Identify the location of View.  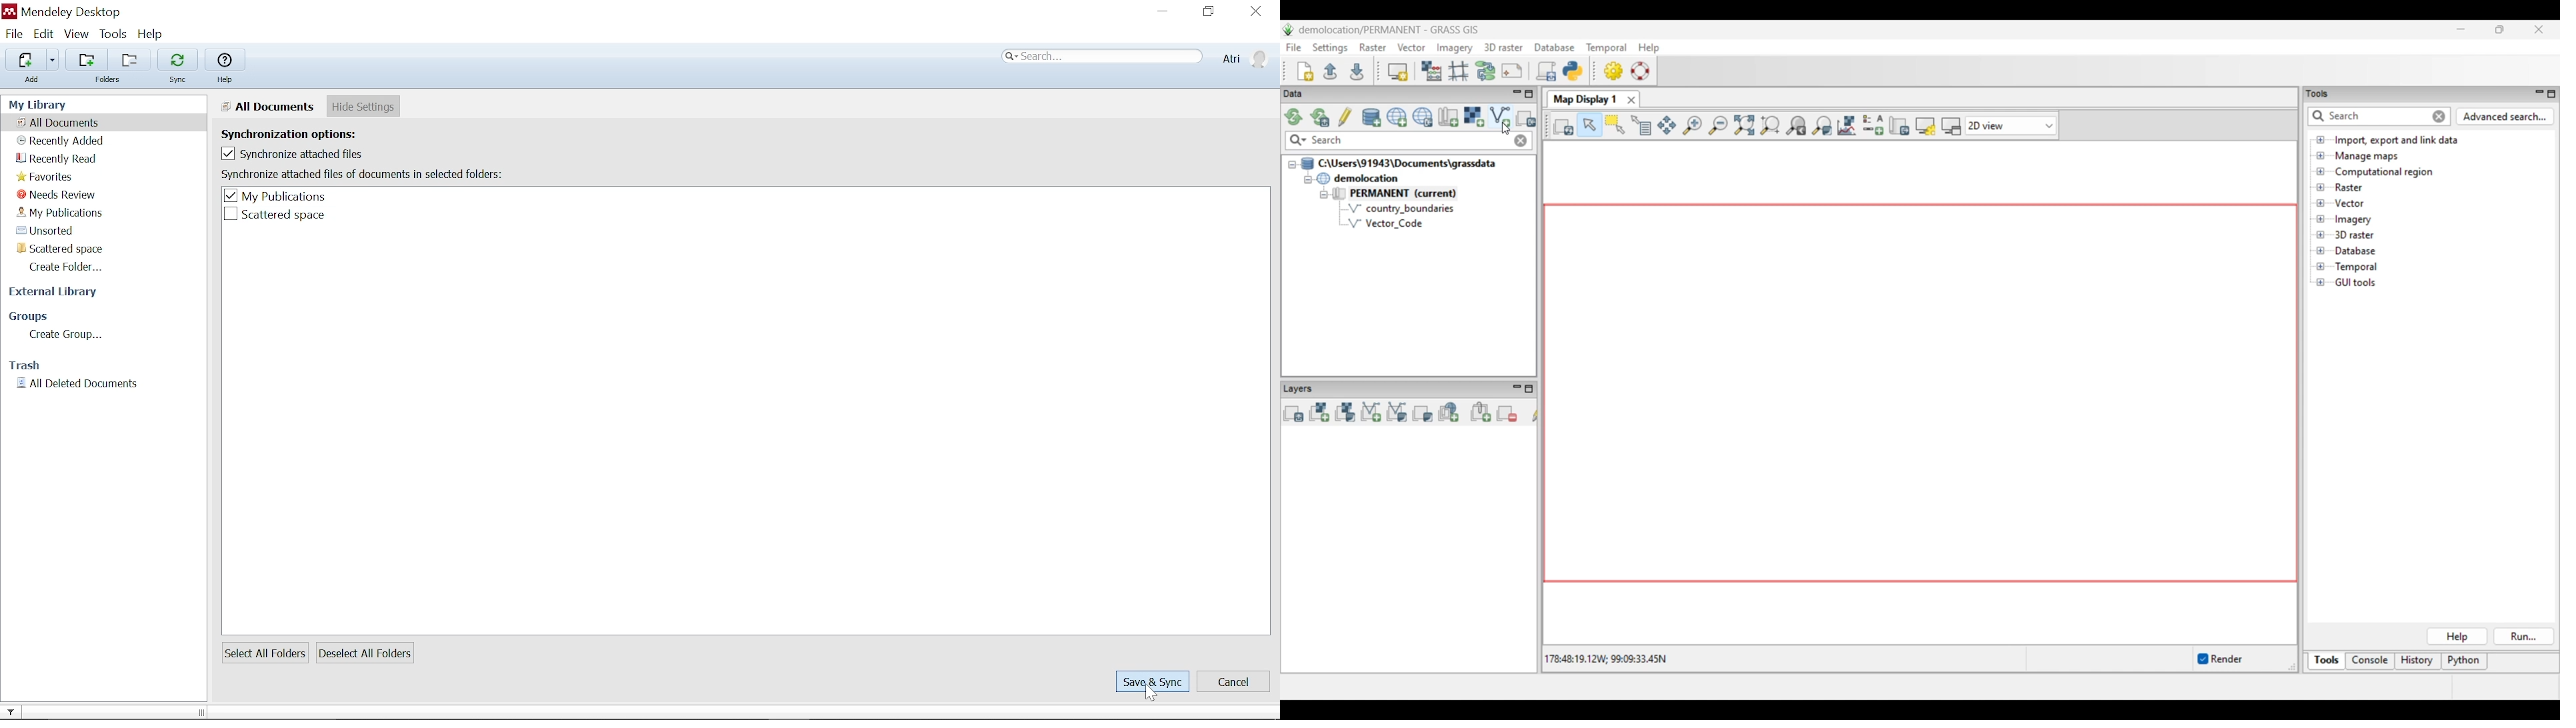
(78, 34).